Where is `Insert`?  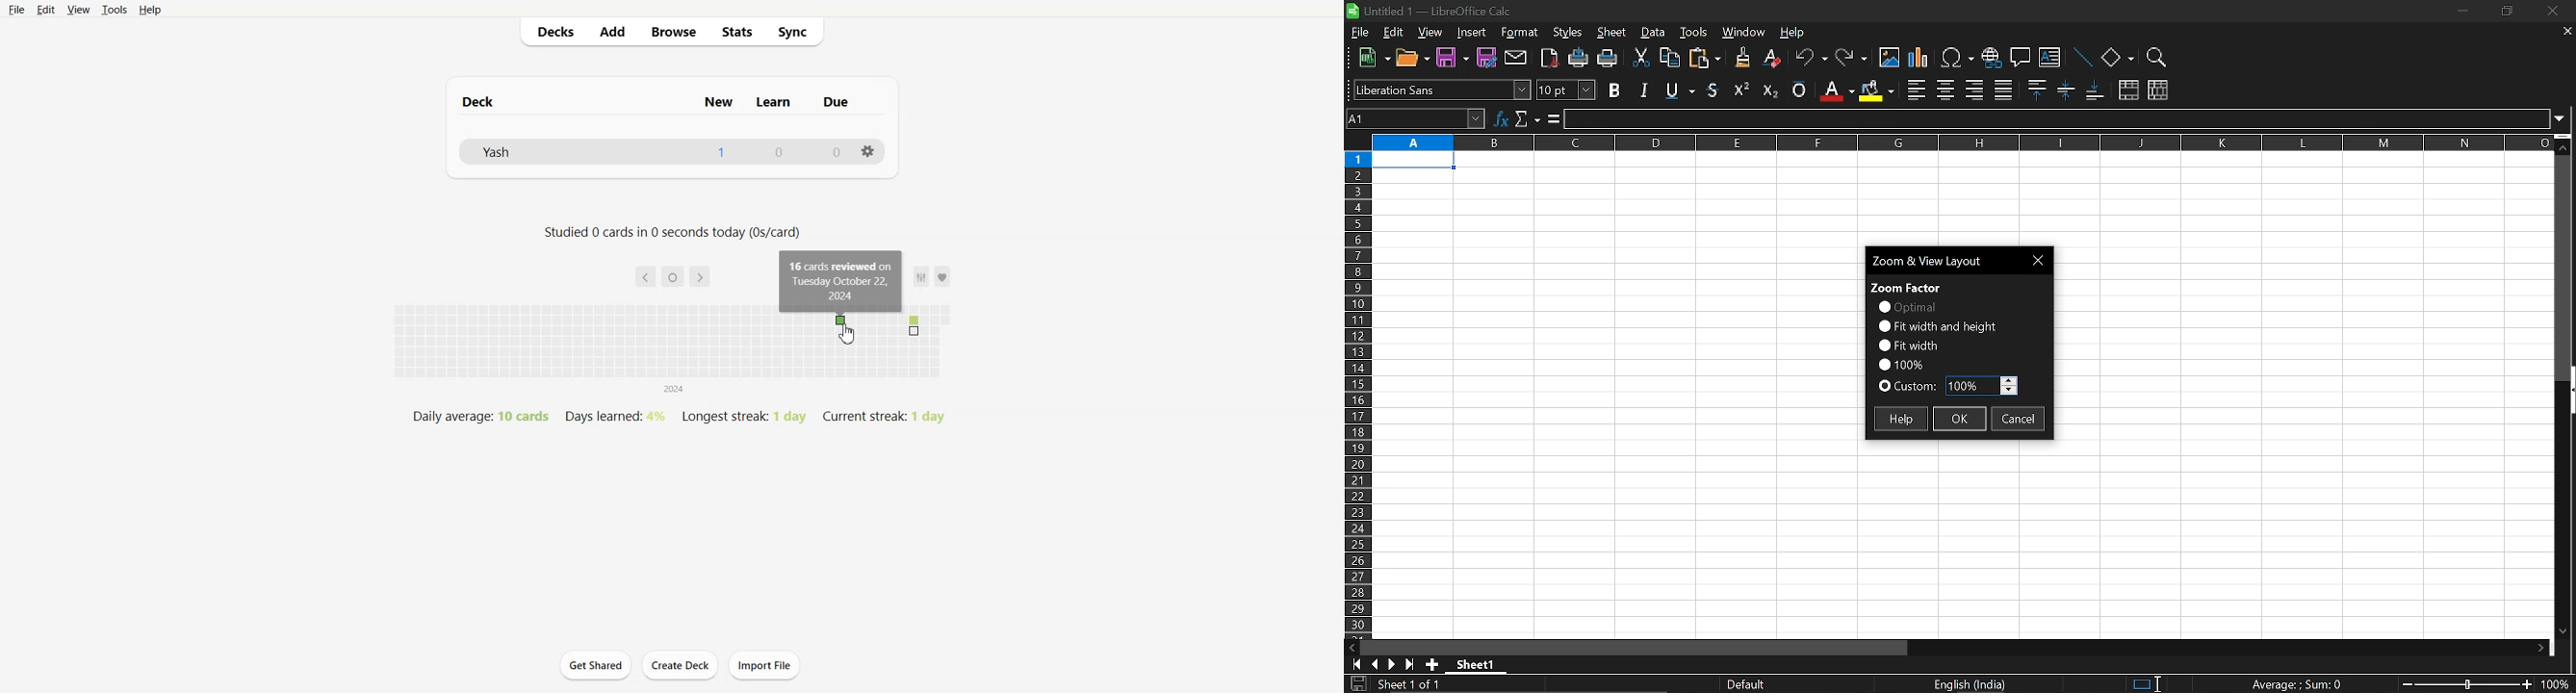 Insert is located at coordinates (1472, 34).